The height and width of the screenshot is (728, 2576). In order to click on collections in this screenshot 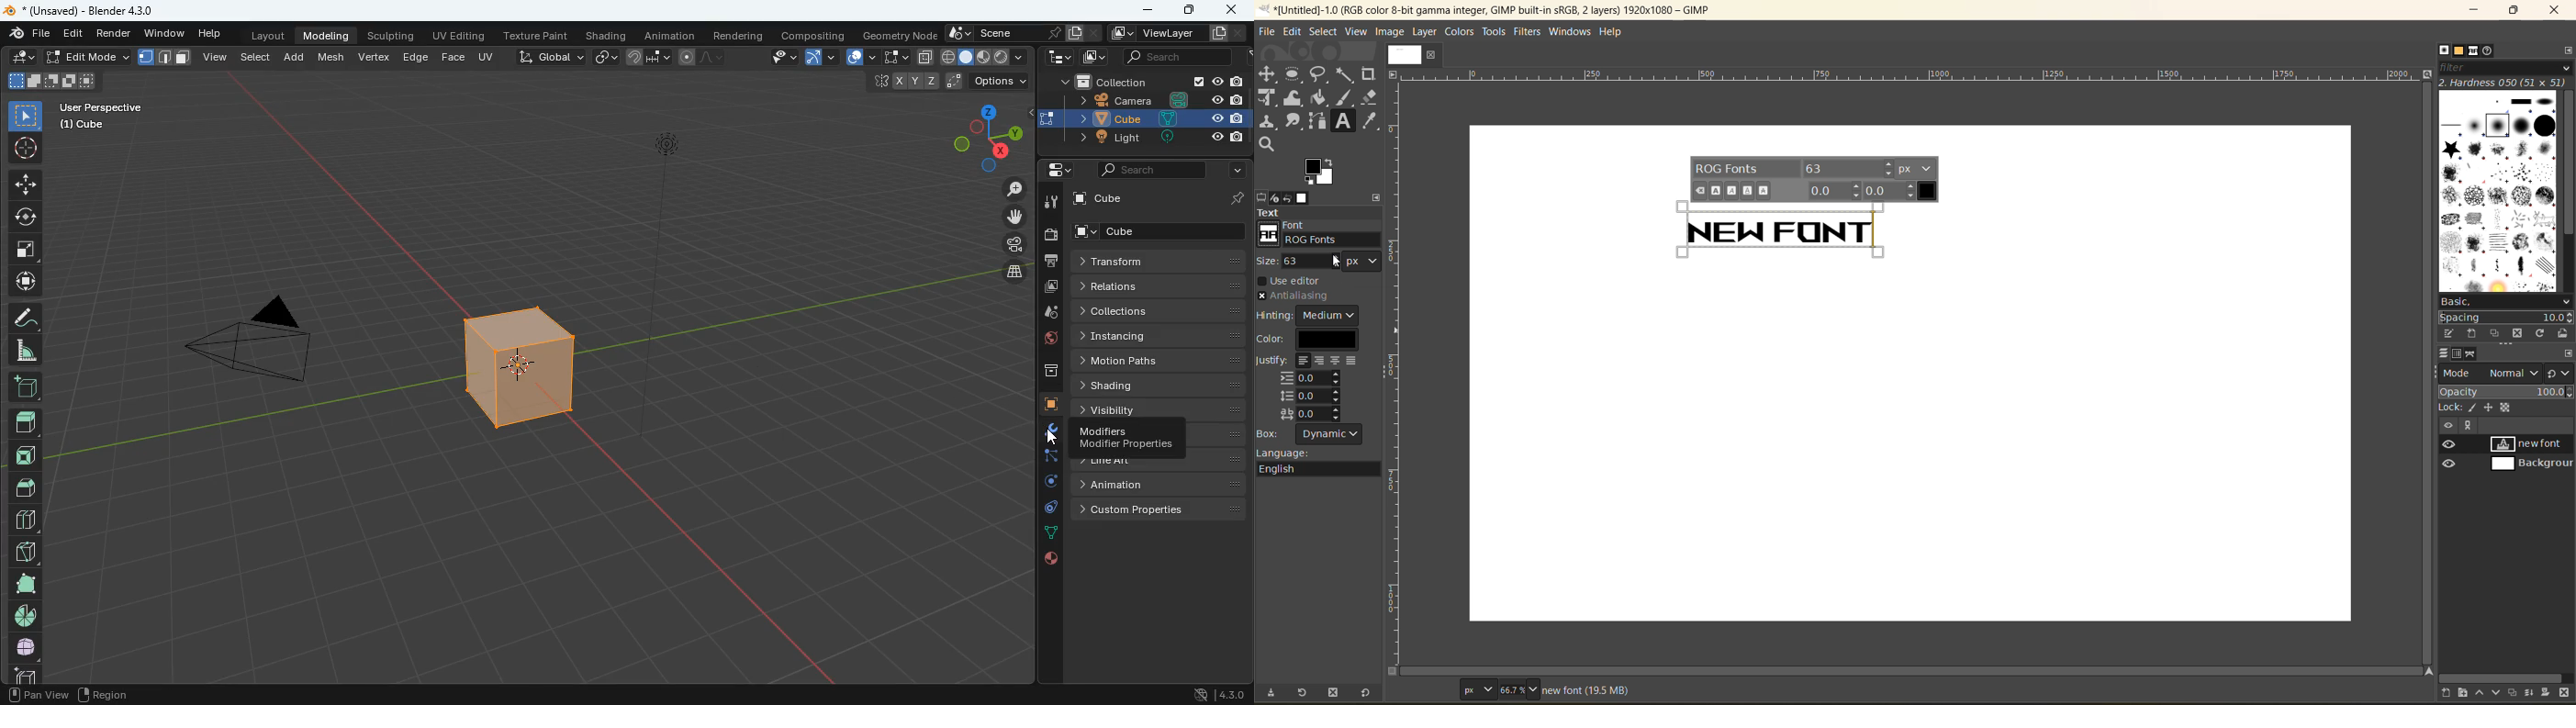, I will do `click(1160, 311)`.